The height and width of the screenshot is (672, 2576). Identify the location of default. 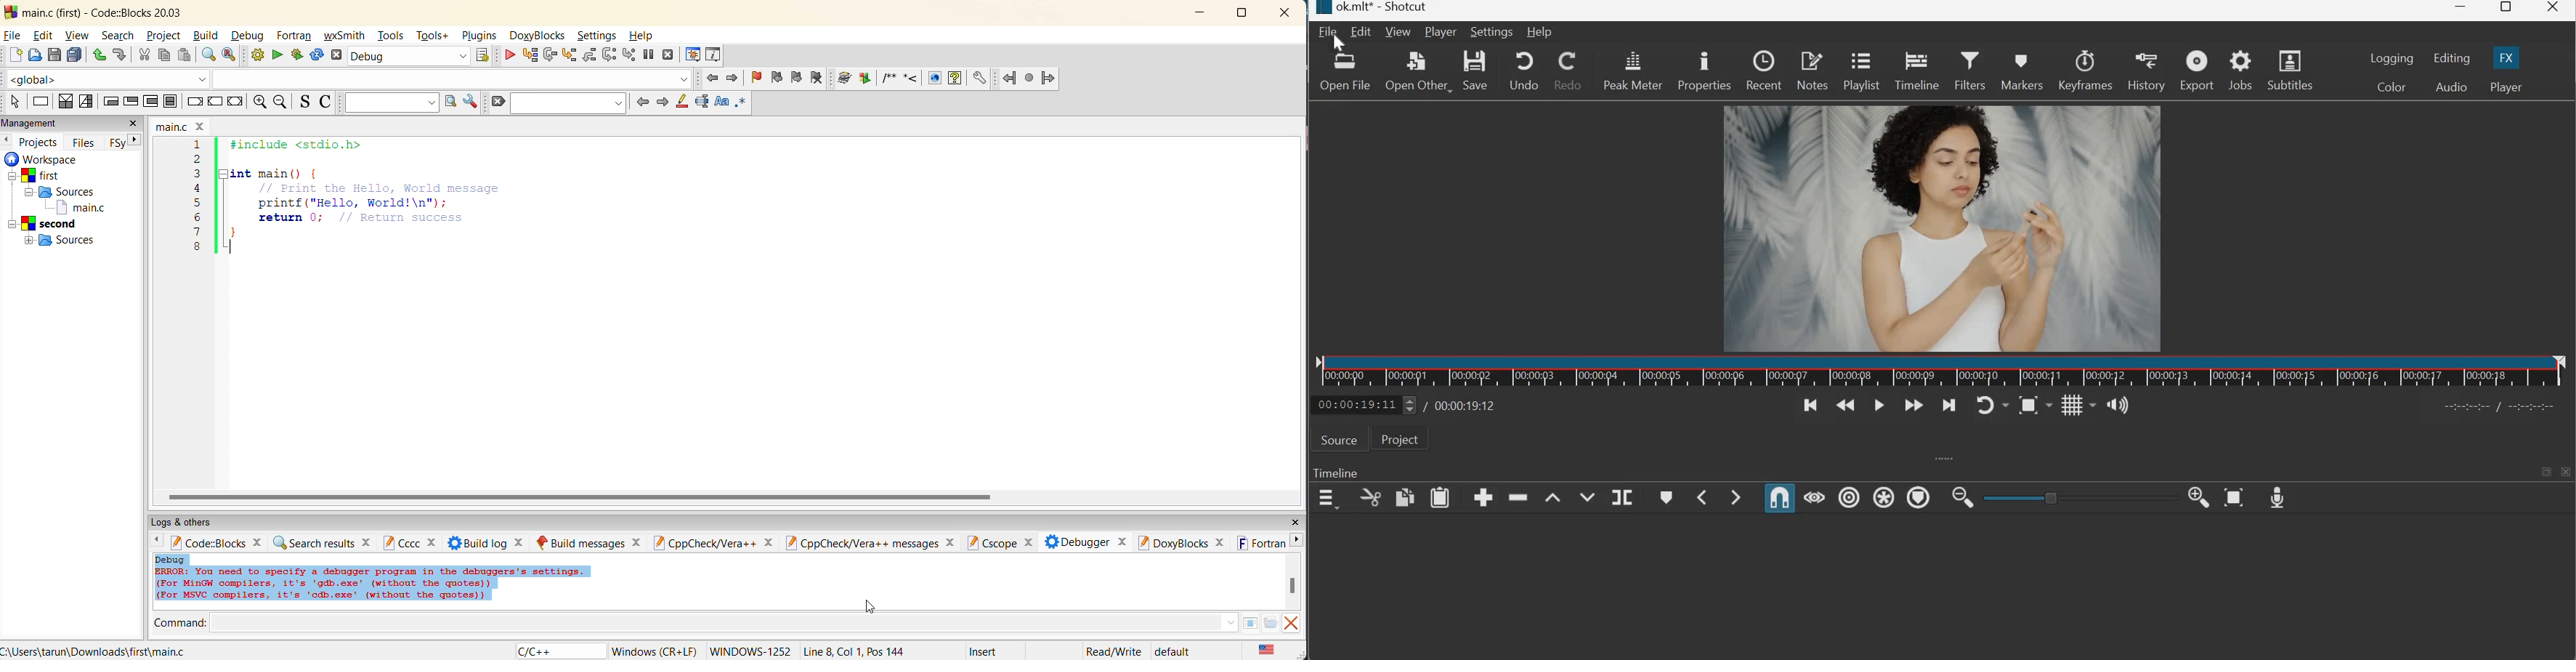
(1174, 651).